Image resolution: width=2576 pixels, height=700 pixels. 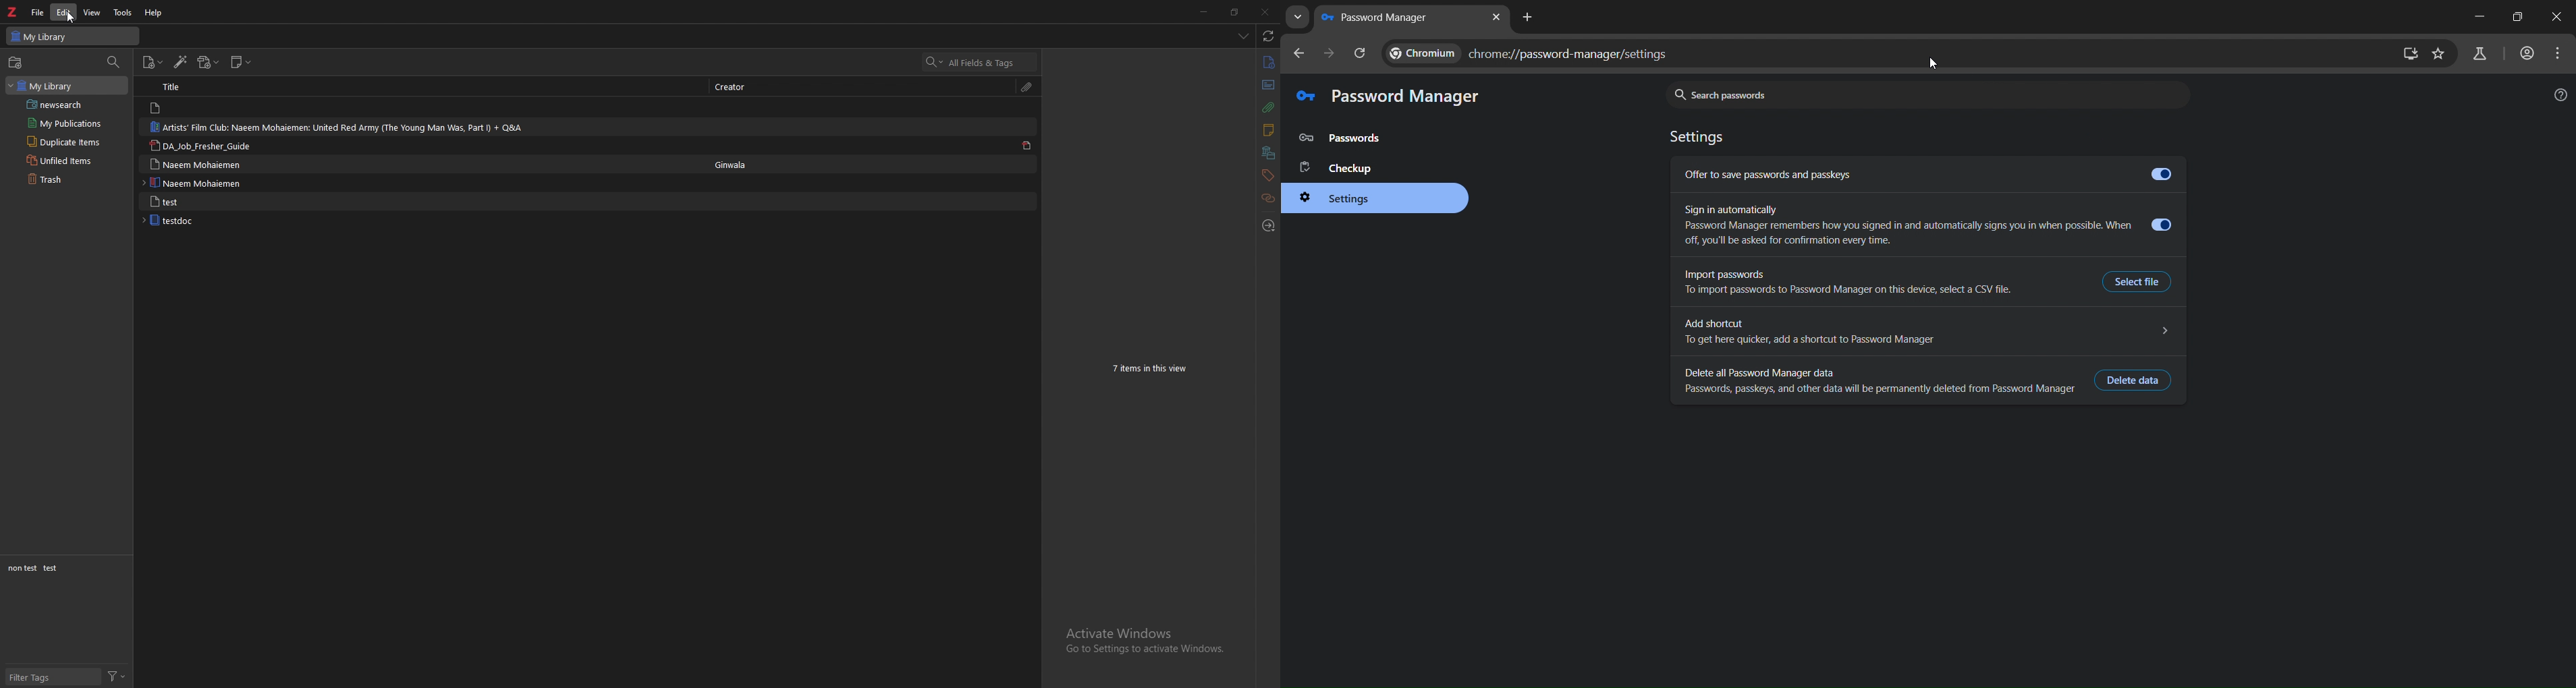 I want to click on note, so click(x=193, y=108).